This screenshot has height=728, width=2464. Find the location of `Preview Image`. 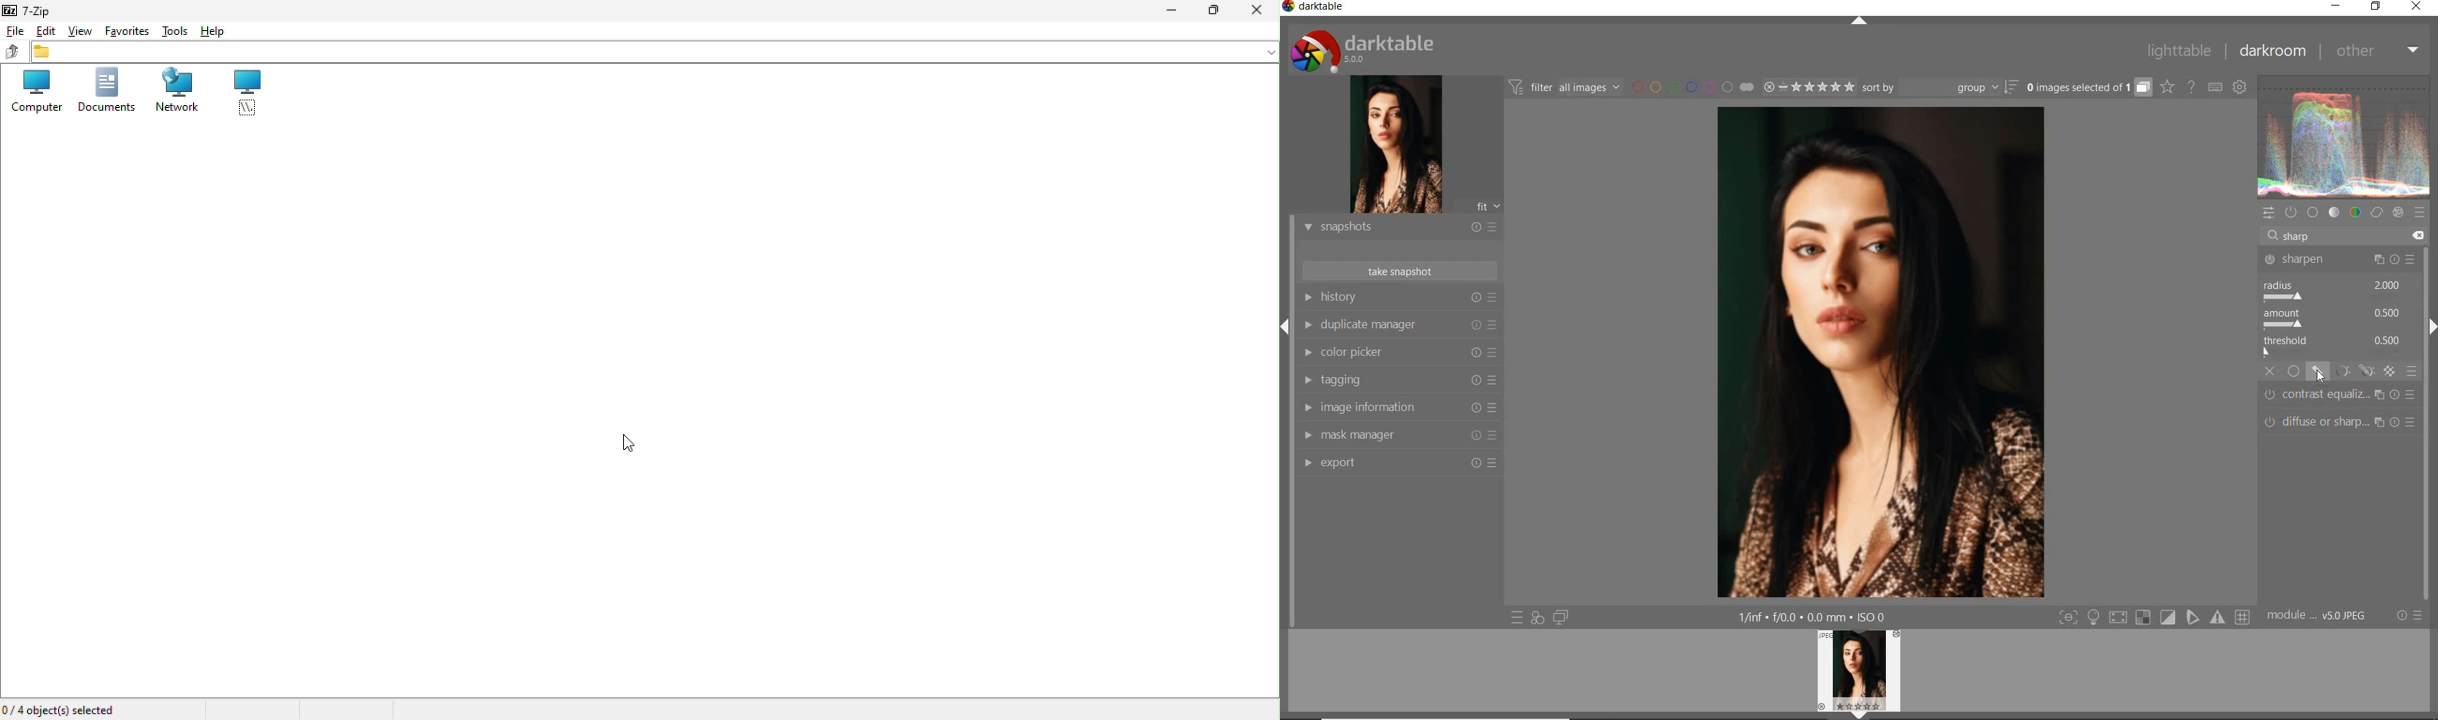

Preview Image is located at coordinates (1859, 670).